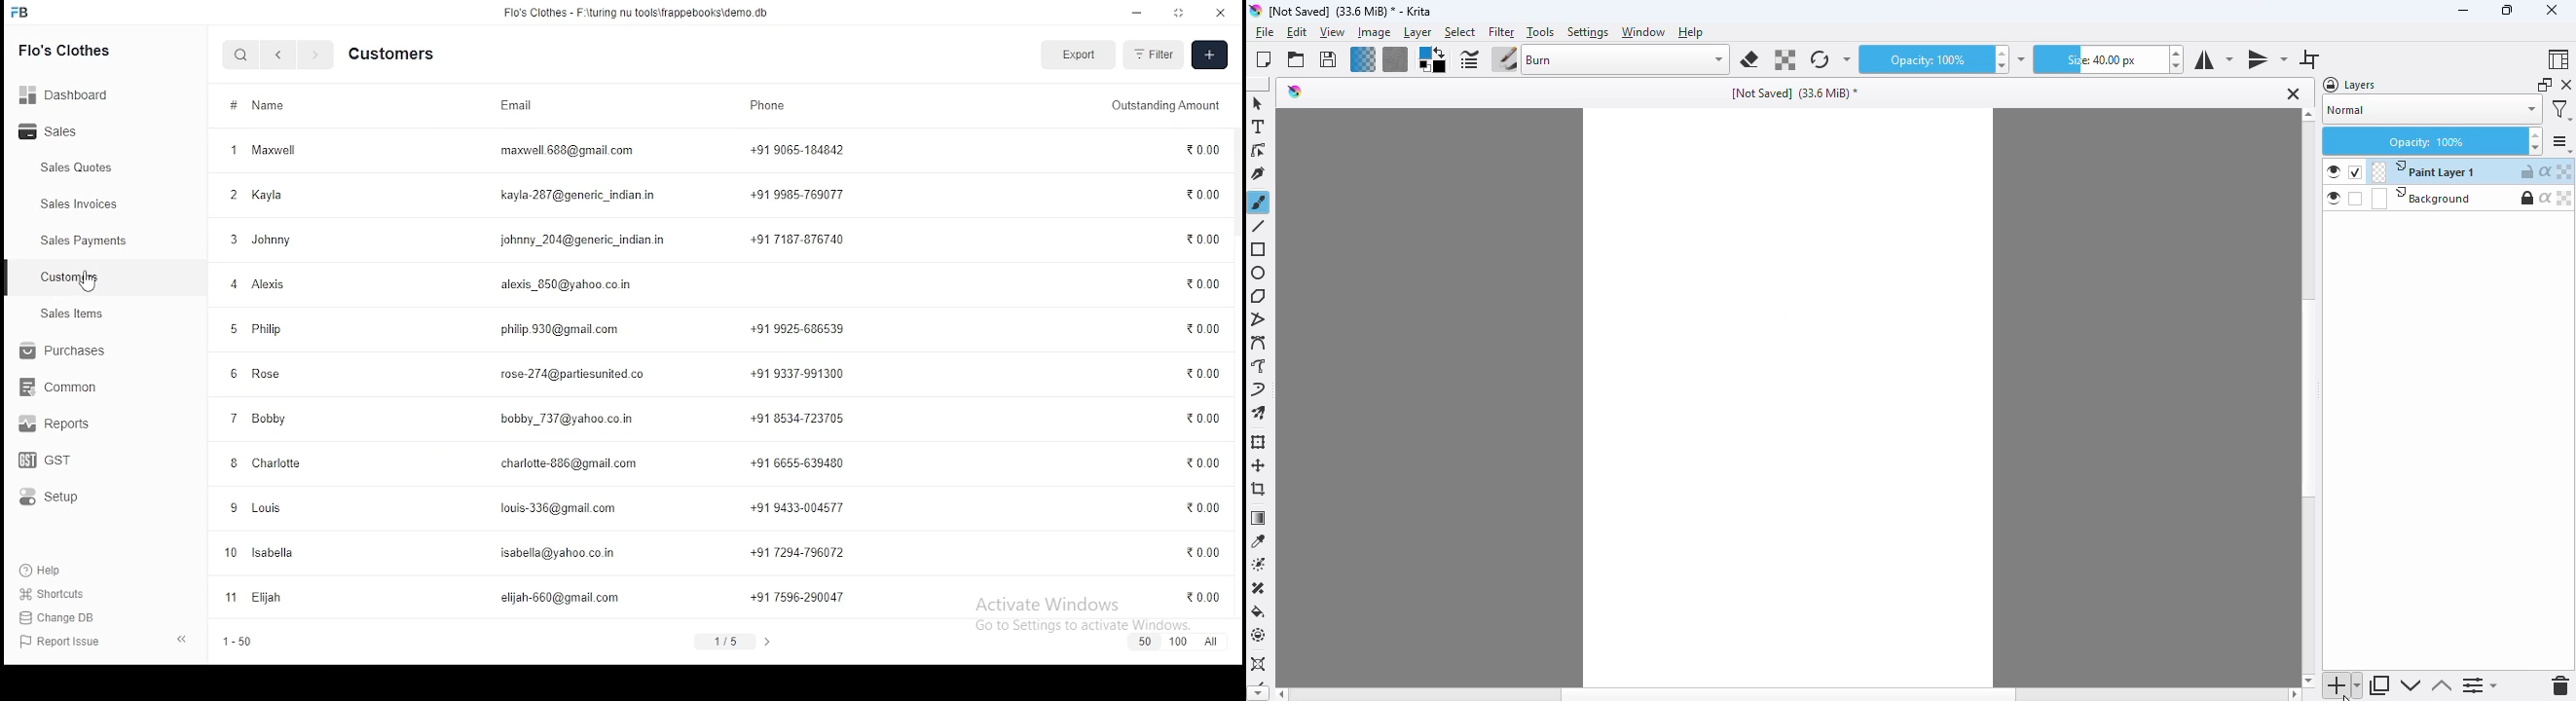 The width and height of the screenshot is (2576, 728). I want to click on 5, so click(234, 330).